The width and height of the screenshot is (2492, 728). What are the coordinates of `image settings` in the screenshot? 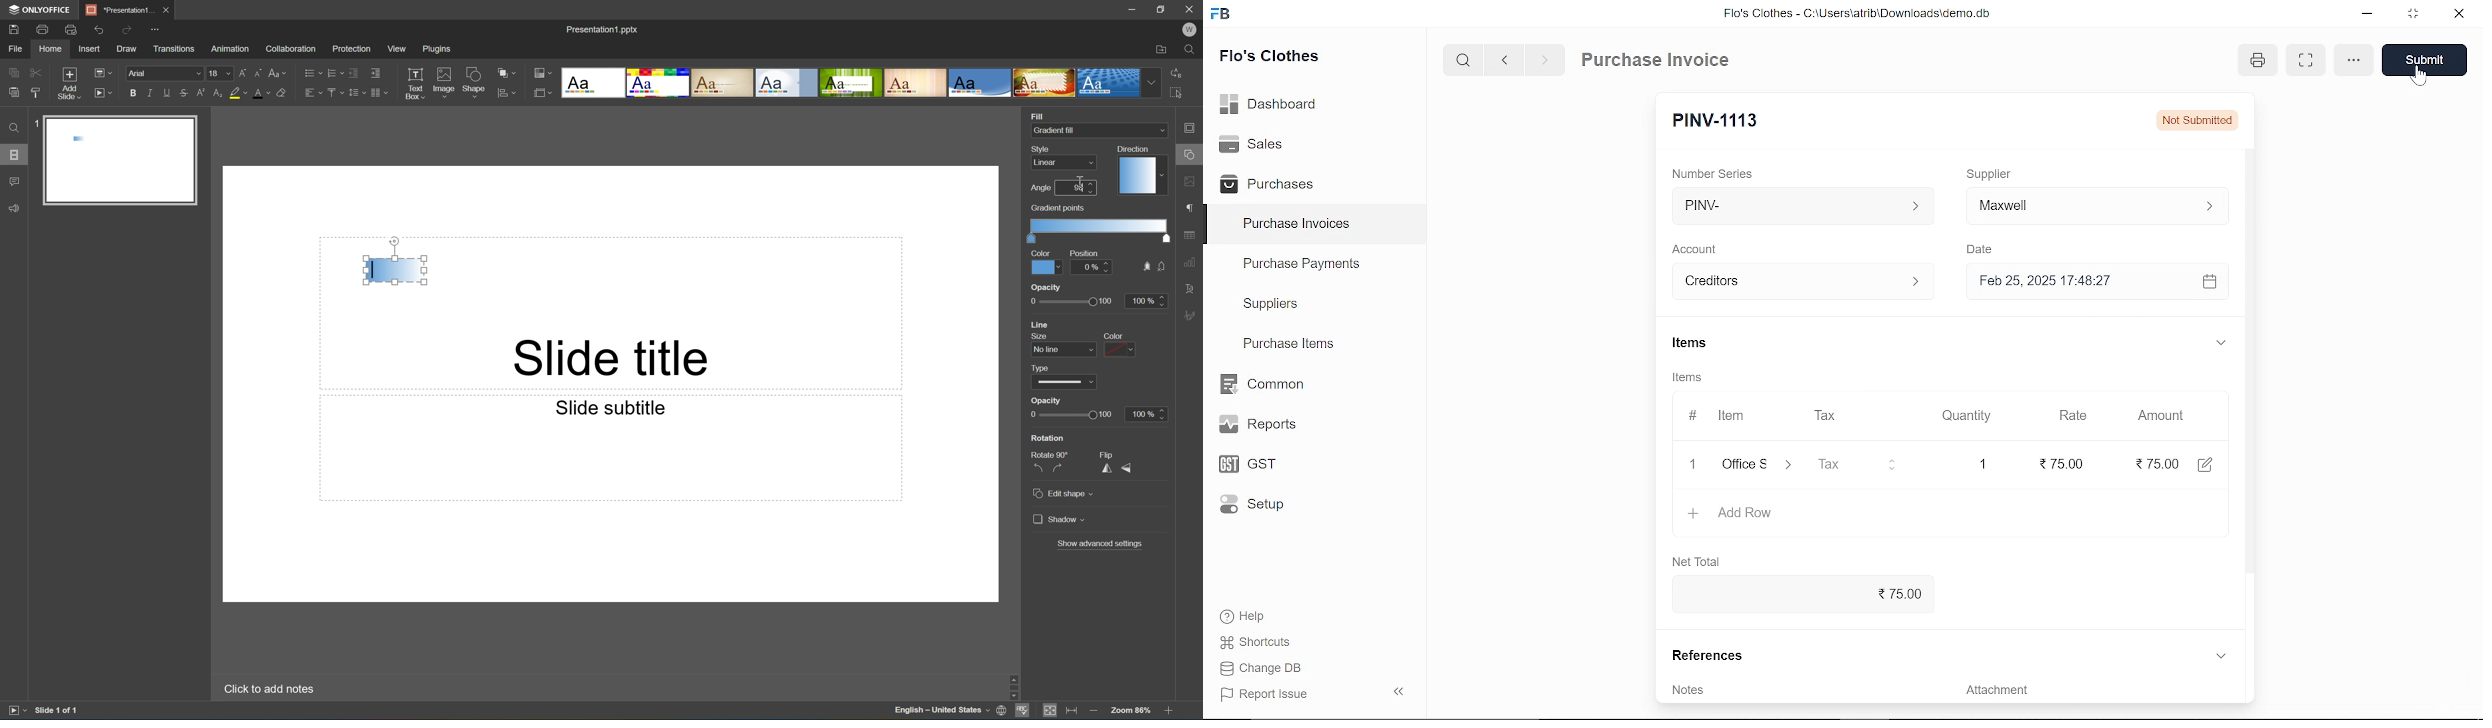 It's located at (1191, 184).